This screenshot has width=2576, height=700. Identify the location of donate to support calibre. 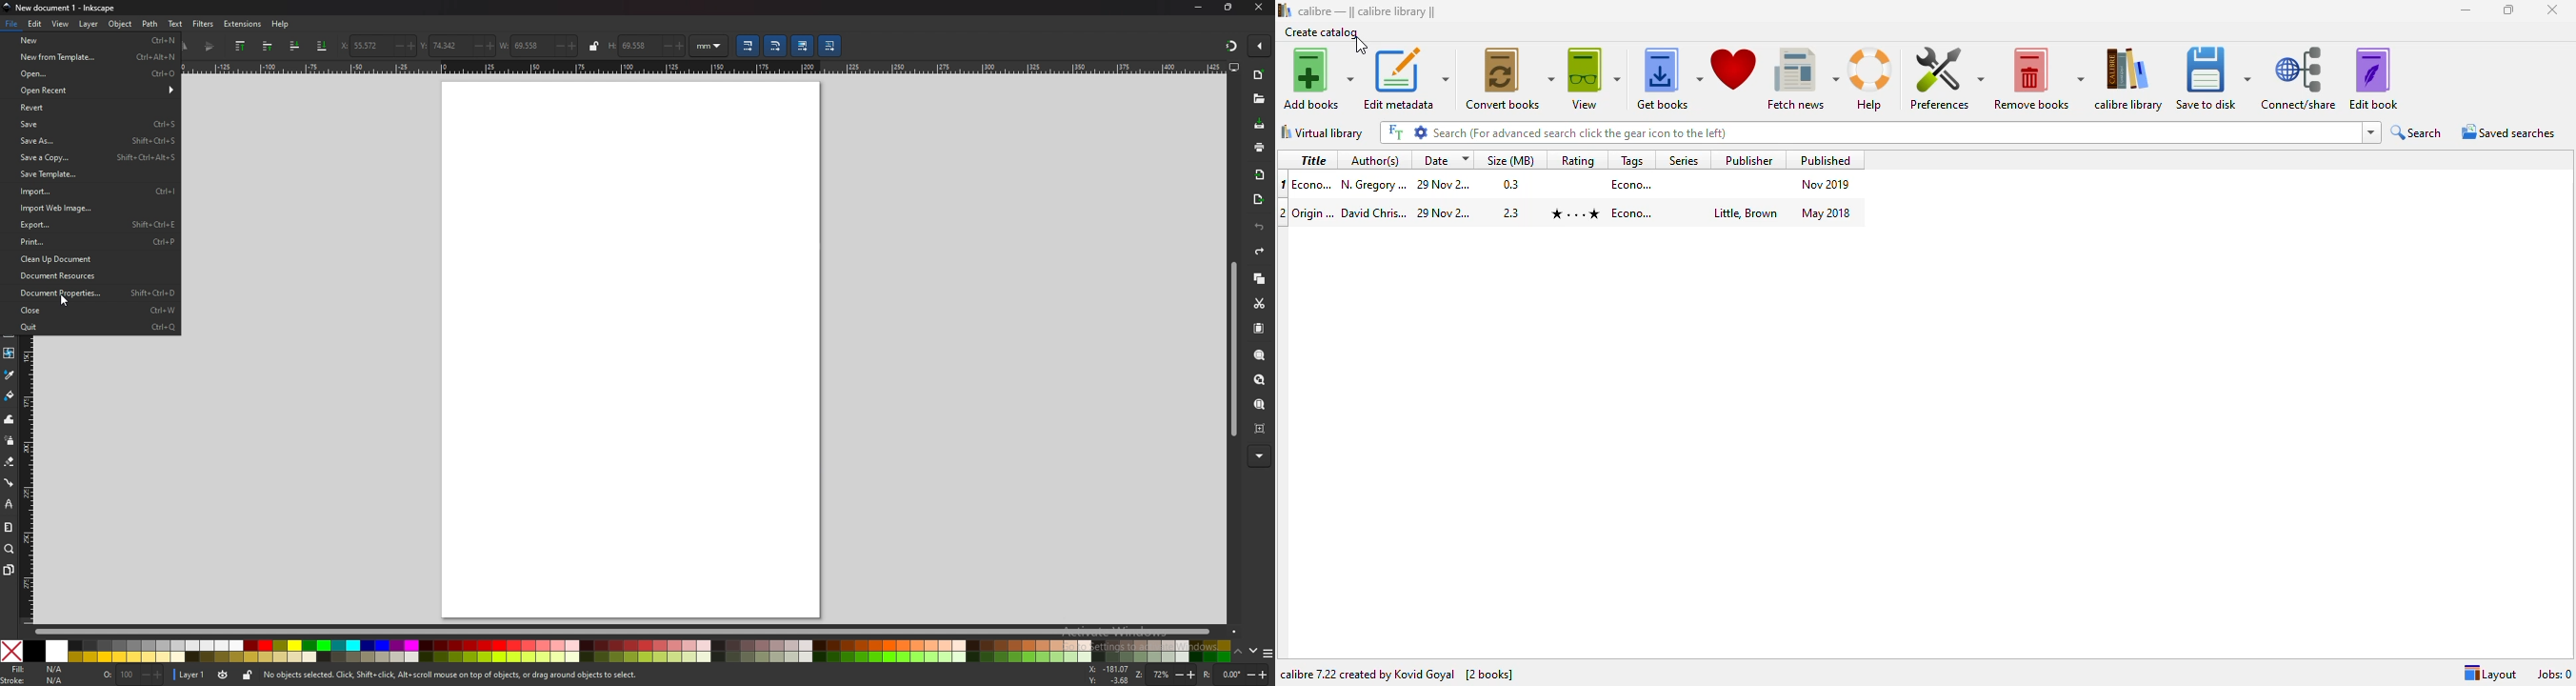
(1733, 69).